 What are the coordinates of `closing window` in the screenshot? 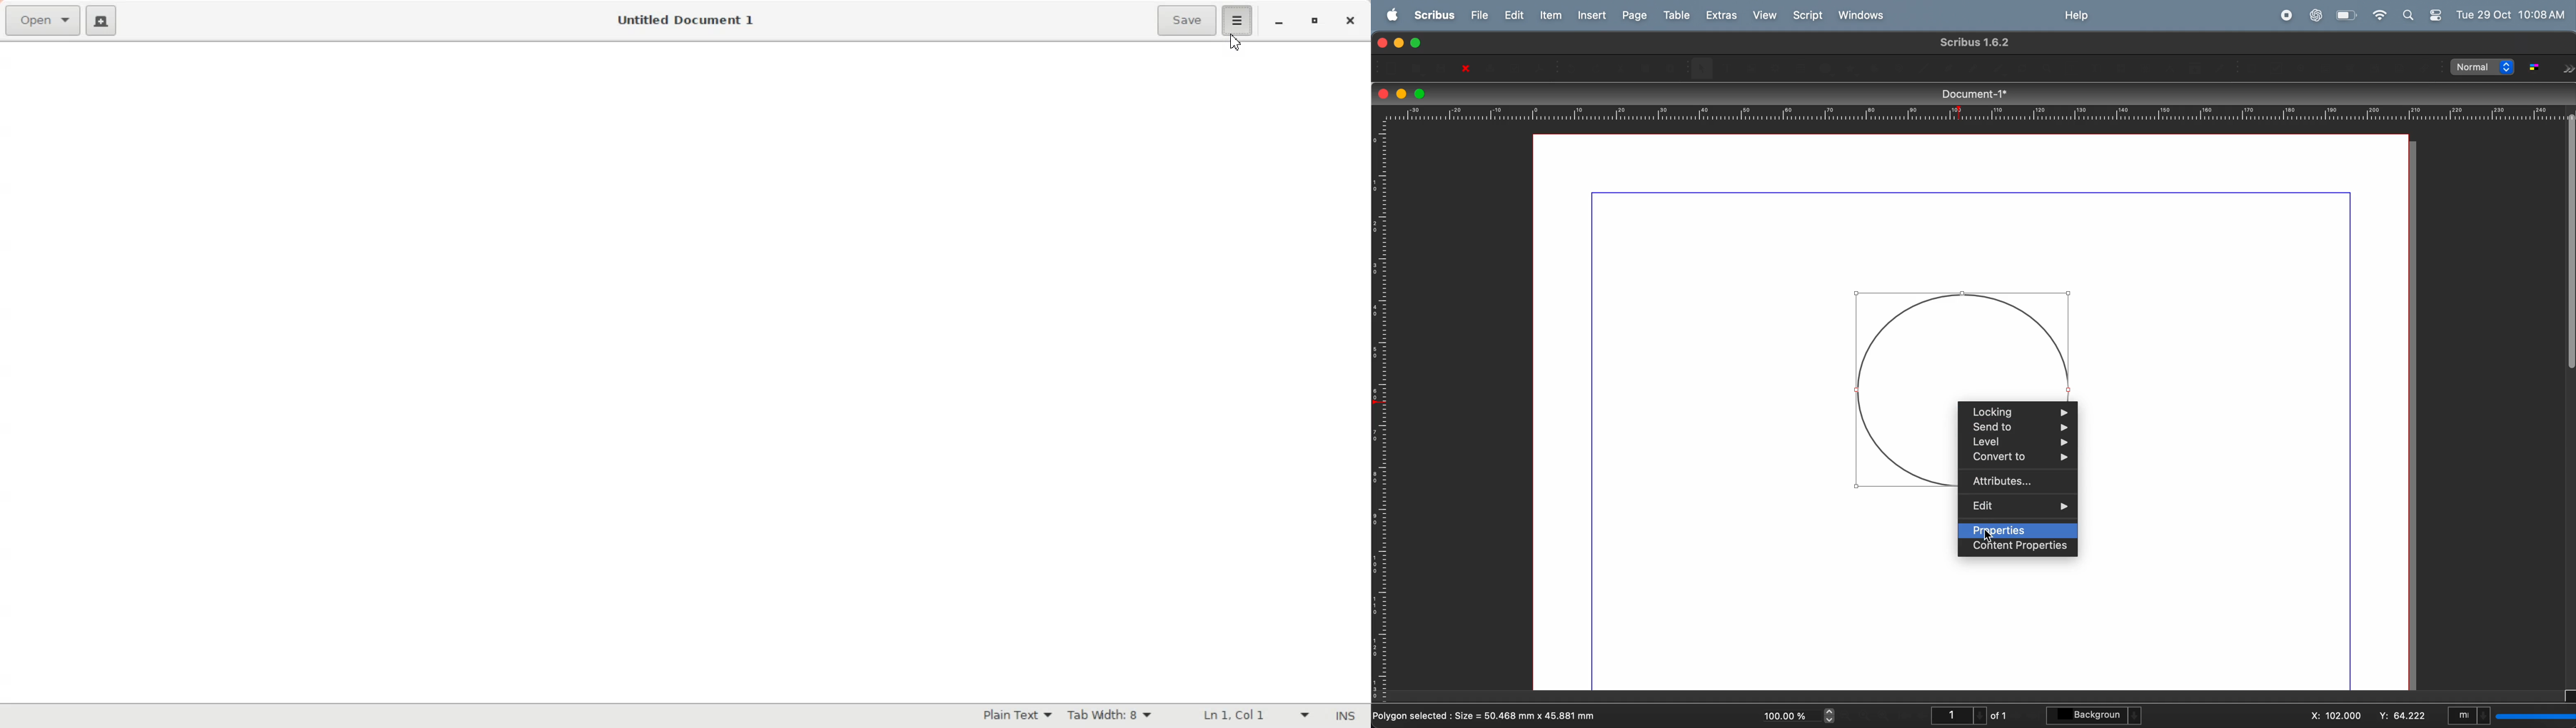 It's located at (1382, 42).